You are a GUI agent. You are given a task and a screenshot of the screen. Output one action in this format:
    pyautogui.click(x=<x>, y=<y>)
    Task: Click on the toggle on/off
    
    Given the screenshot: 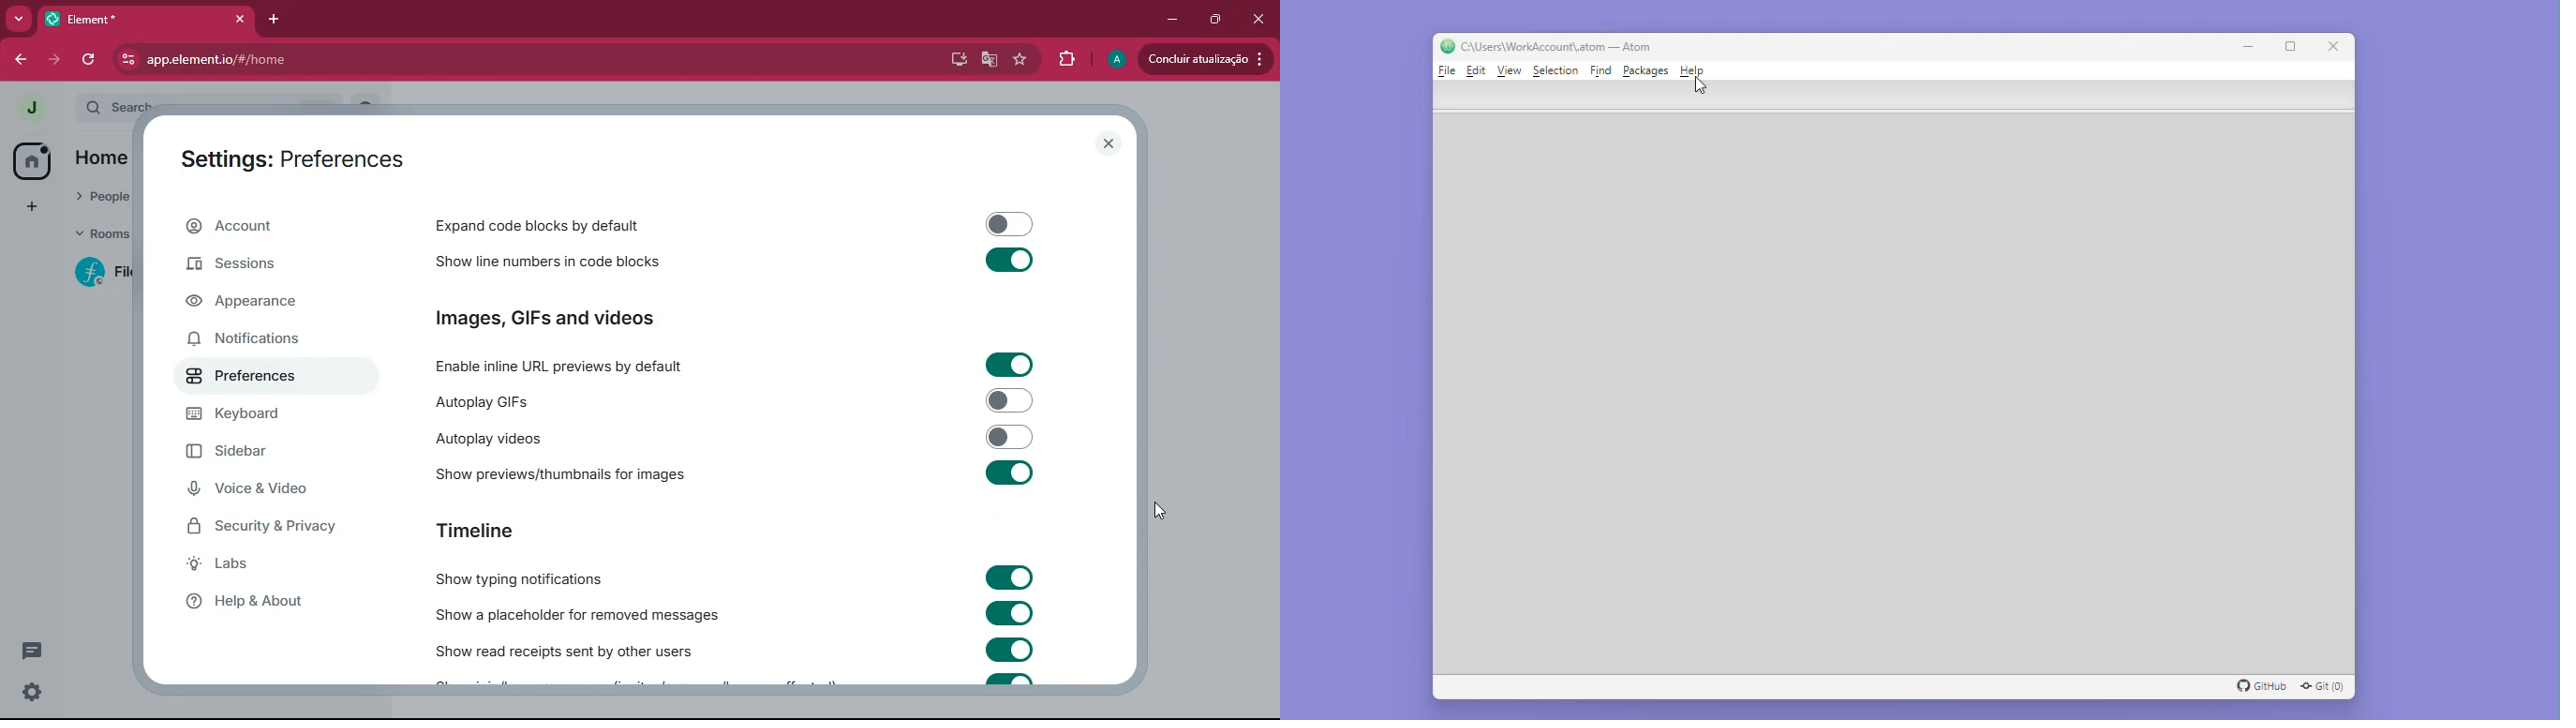 What is the action you would take?
    pyautogui.click(x=1011, y=365)
    